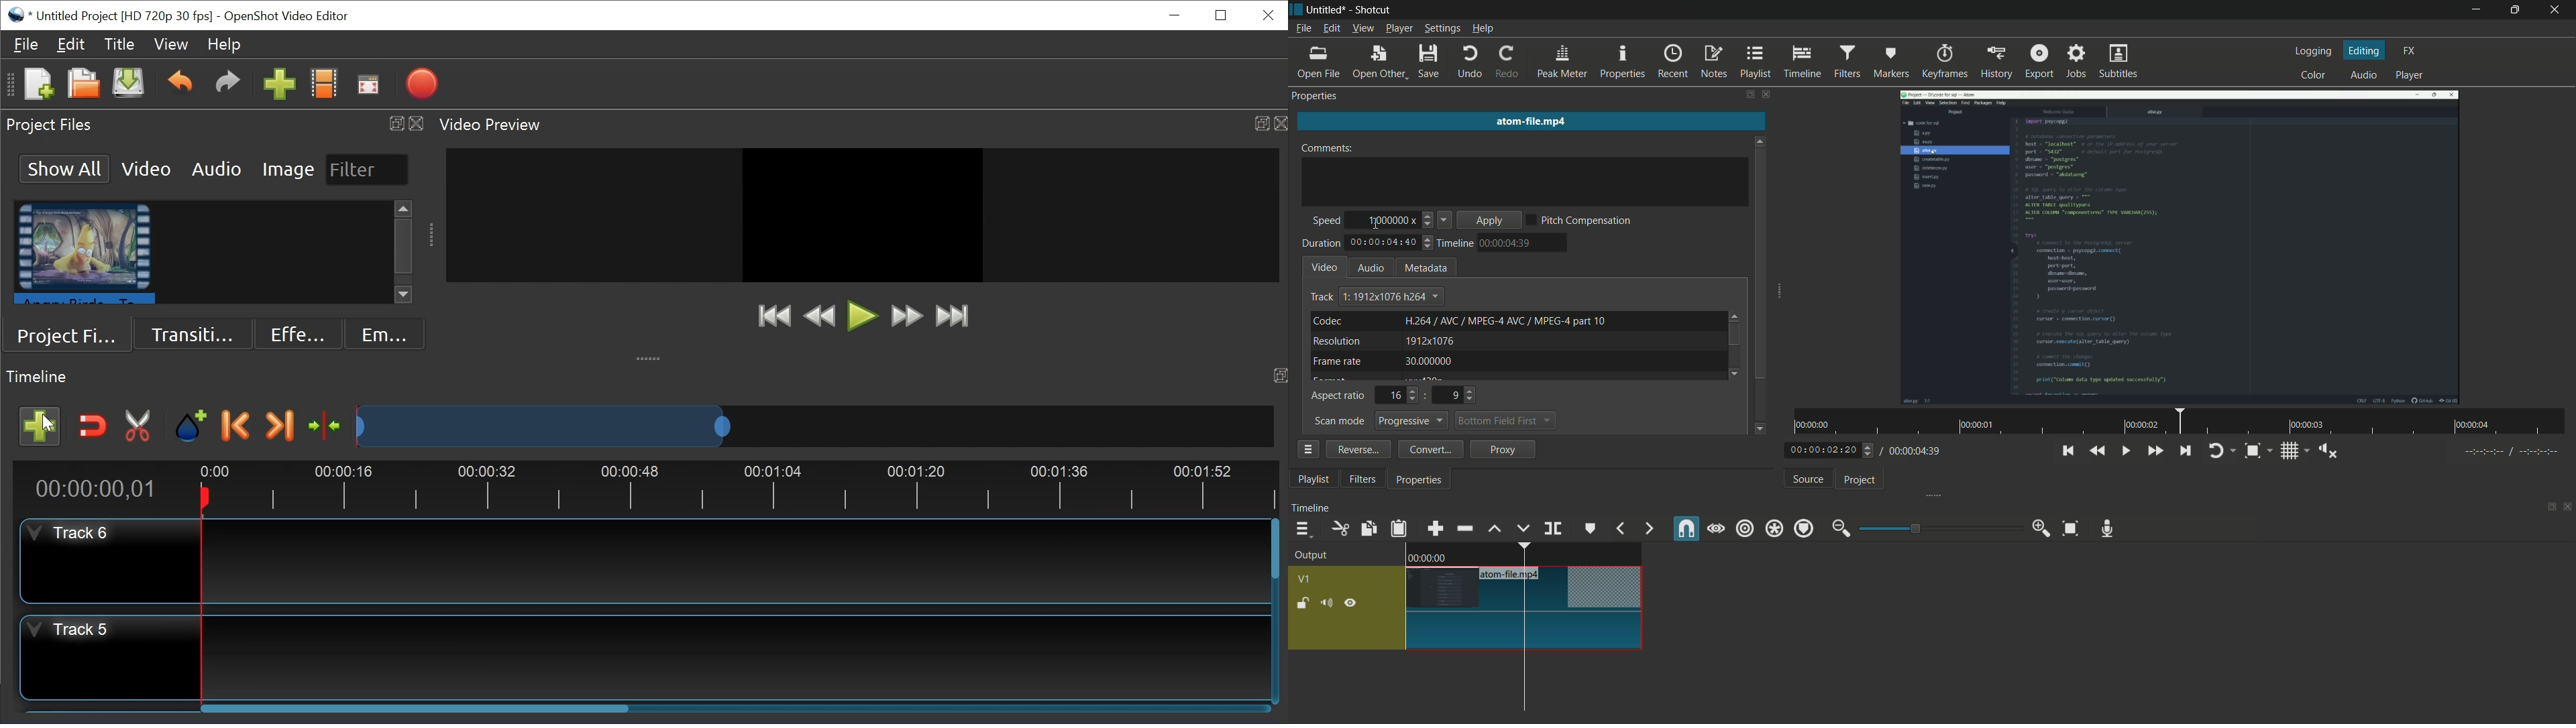 The image size is (2576, 728). What do you see at coordinates (71, 335) in the screenshot?
I see `Project Files` at bounding box center [71, 335].